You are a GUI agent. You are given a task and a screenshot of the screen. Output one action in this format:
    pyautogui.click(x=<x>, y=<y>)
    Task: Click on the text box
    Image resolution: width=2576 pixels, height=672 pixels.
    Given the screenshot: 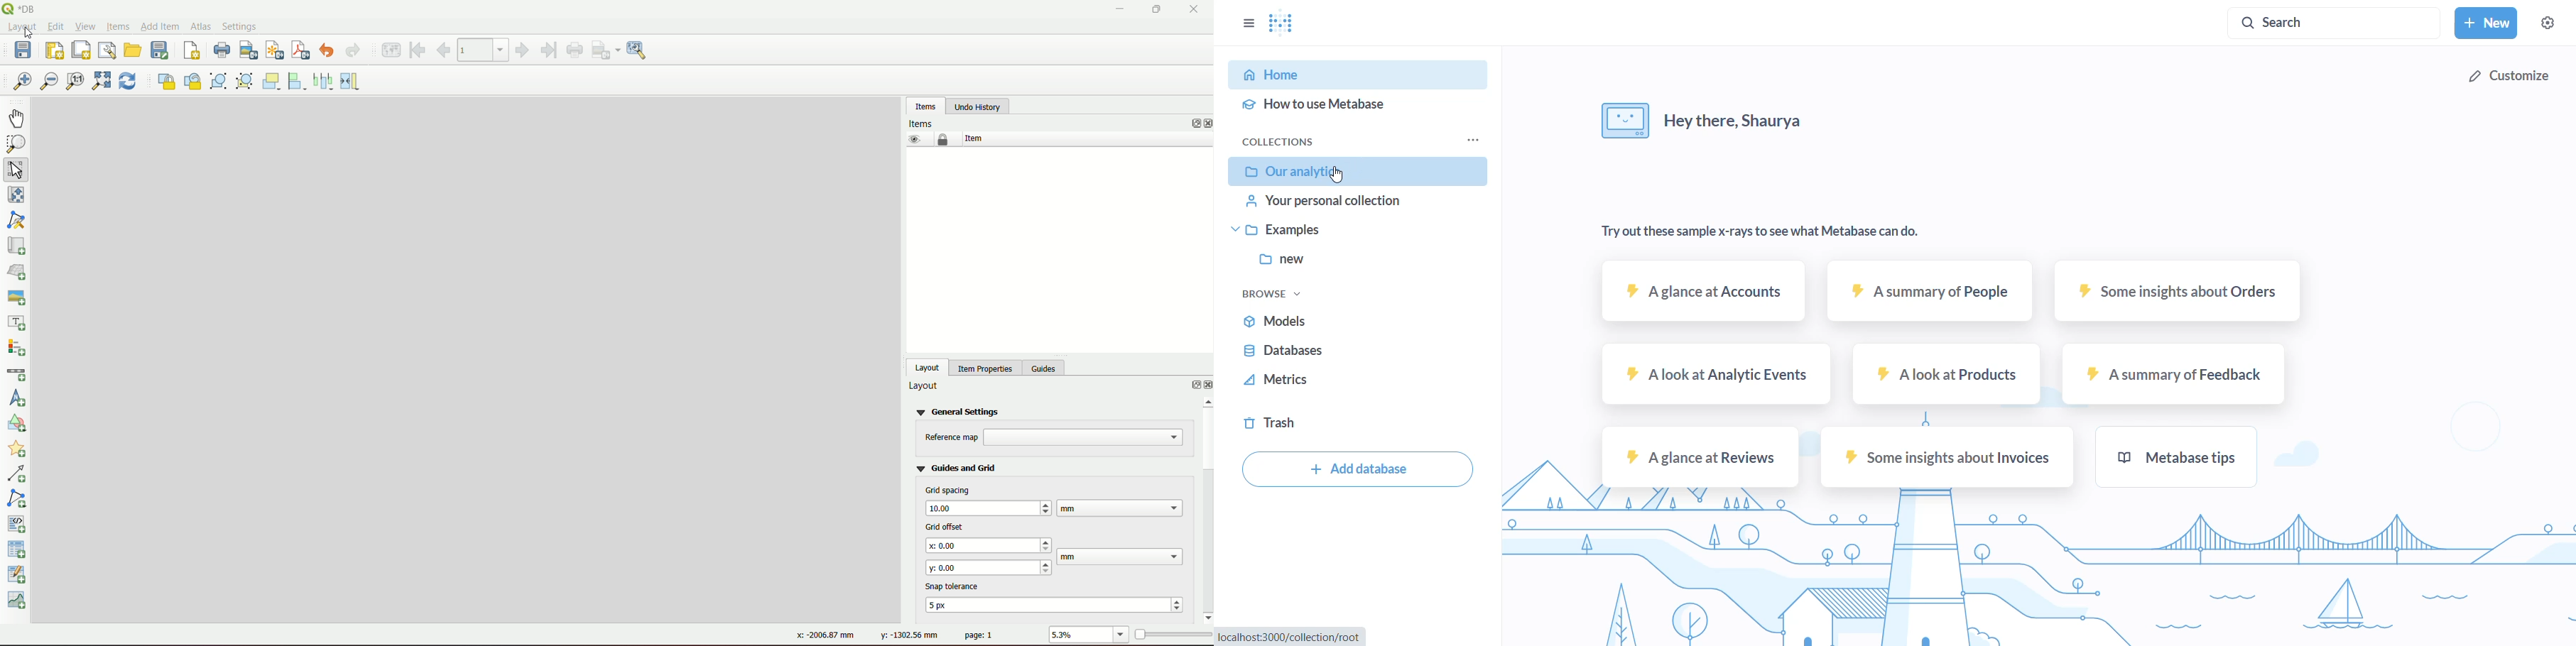 What is the action you would take?
    pyautogui.click(x=990, y=545)
    